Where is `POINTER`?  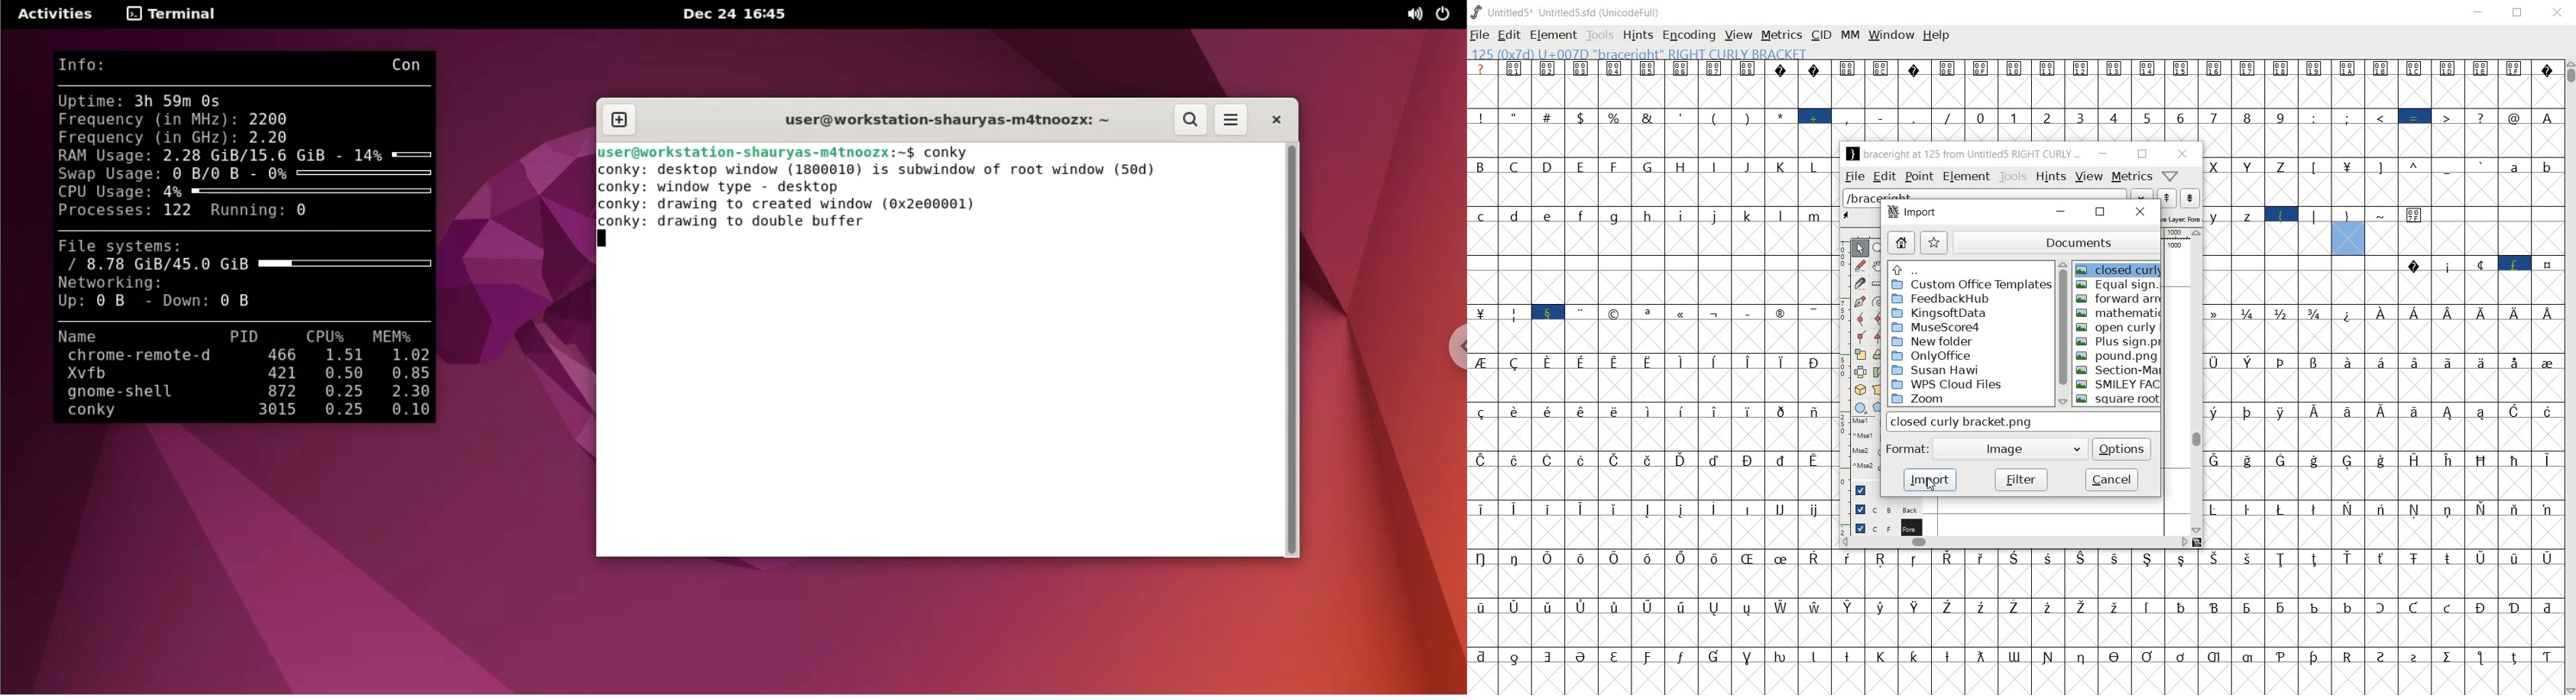 POINTER is located at coordinates (1860, 248).